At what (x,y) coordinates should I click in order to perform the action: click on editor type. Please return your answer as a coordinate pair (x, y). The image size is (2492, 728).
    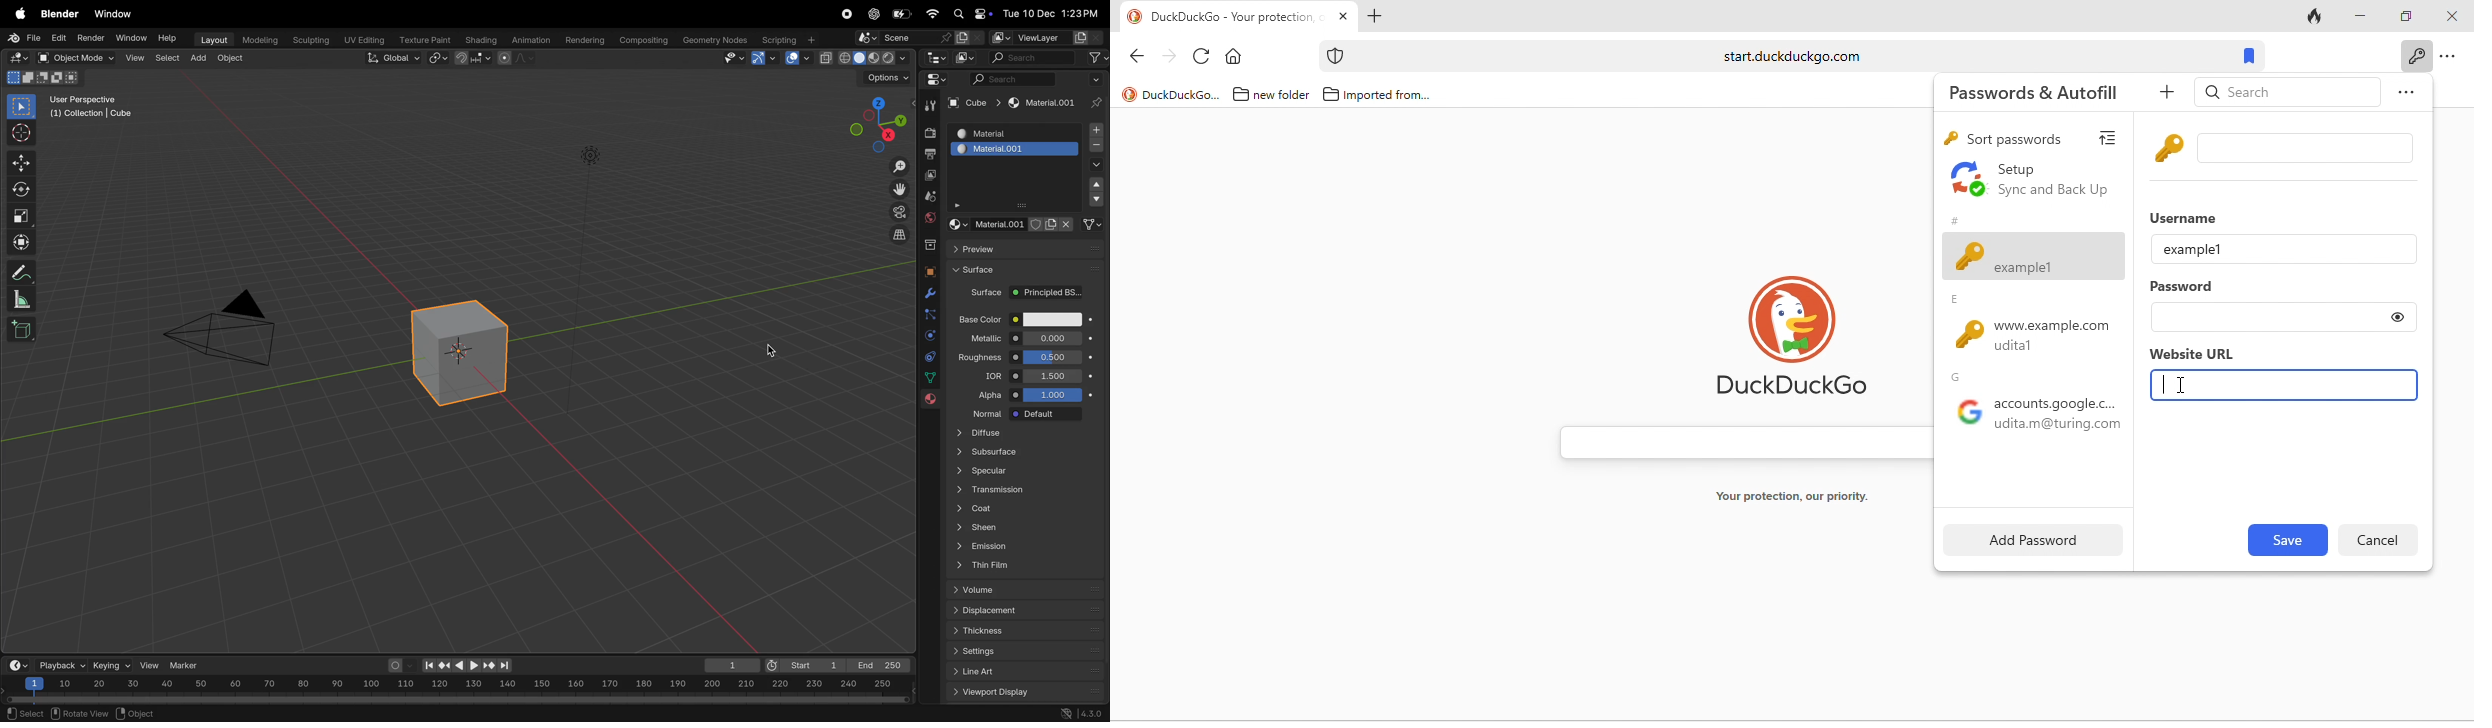
    Looking at the image, I should click on (940, 82).